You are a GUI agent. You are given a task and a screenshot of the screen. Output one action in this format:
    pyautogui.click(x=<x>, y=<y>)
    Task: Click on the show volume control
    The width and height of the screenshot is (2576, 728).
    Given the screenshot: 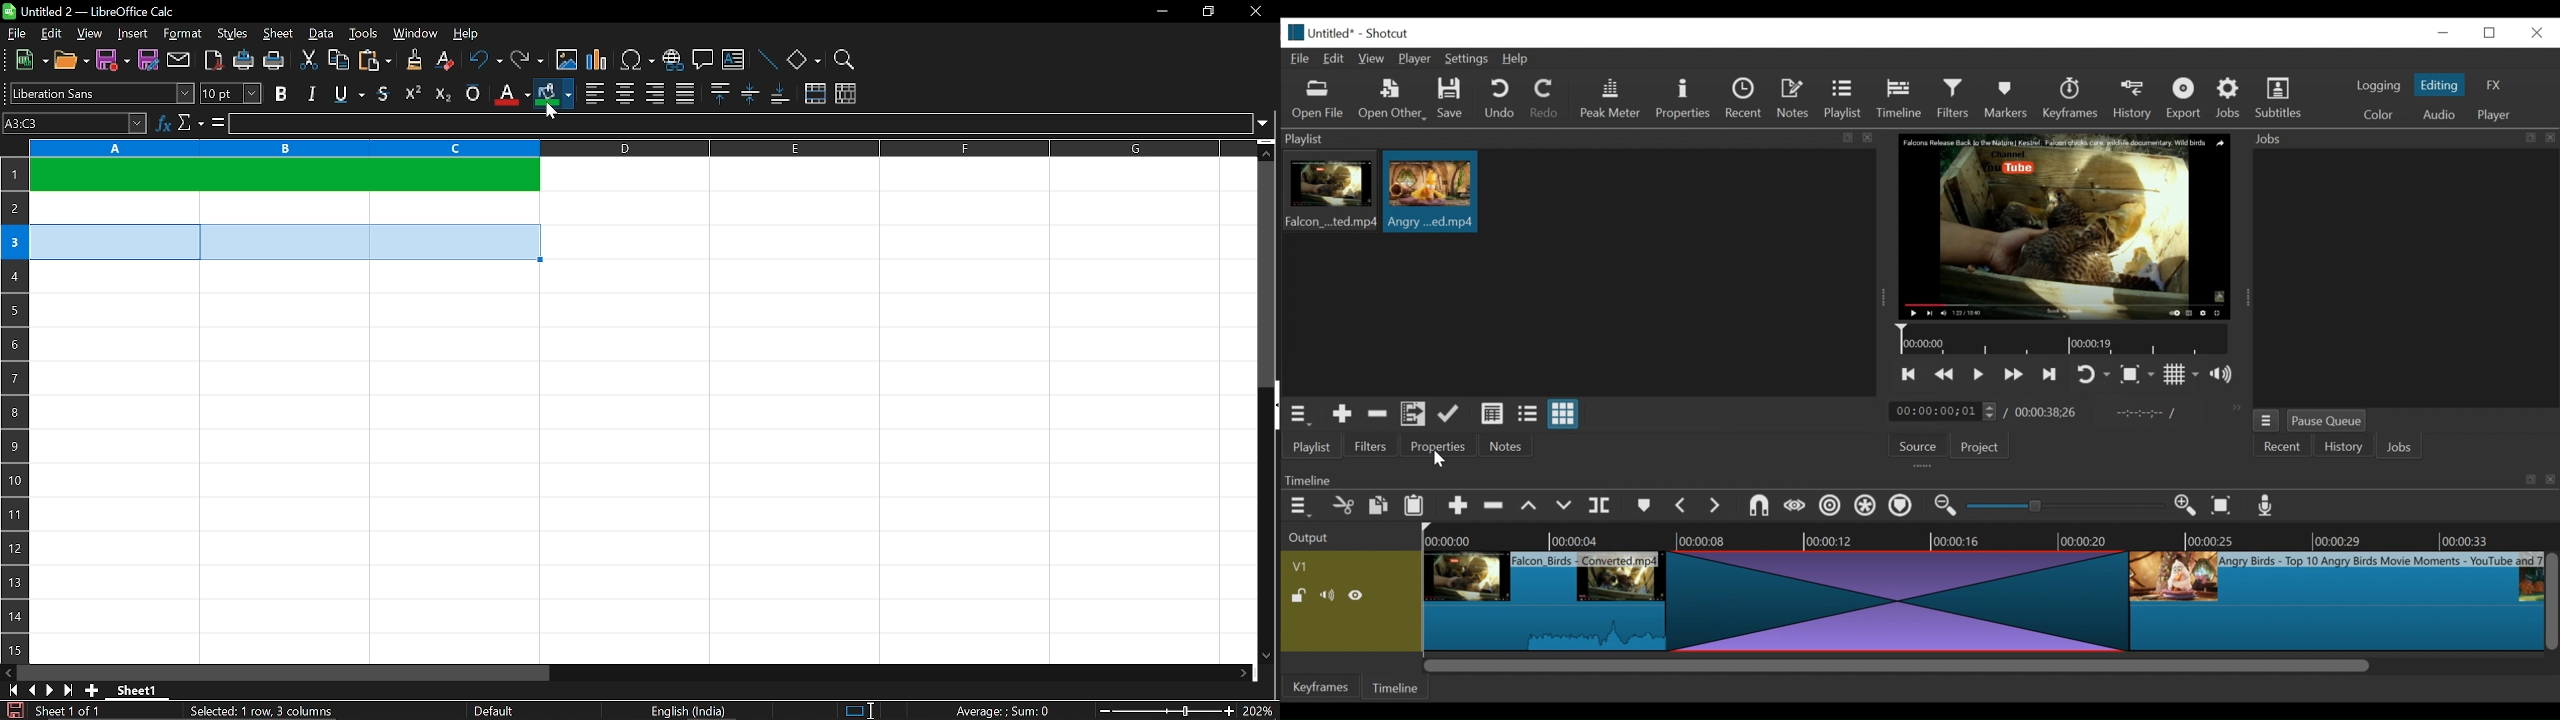 What is the action you would take?
    pyautogui.click(x=2227, y=375)
    